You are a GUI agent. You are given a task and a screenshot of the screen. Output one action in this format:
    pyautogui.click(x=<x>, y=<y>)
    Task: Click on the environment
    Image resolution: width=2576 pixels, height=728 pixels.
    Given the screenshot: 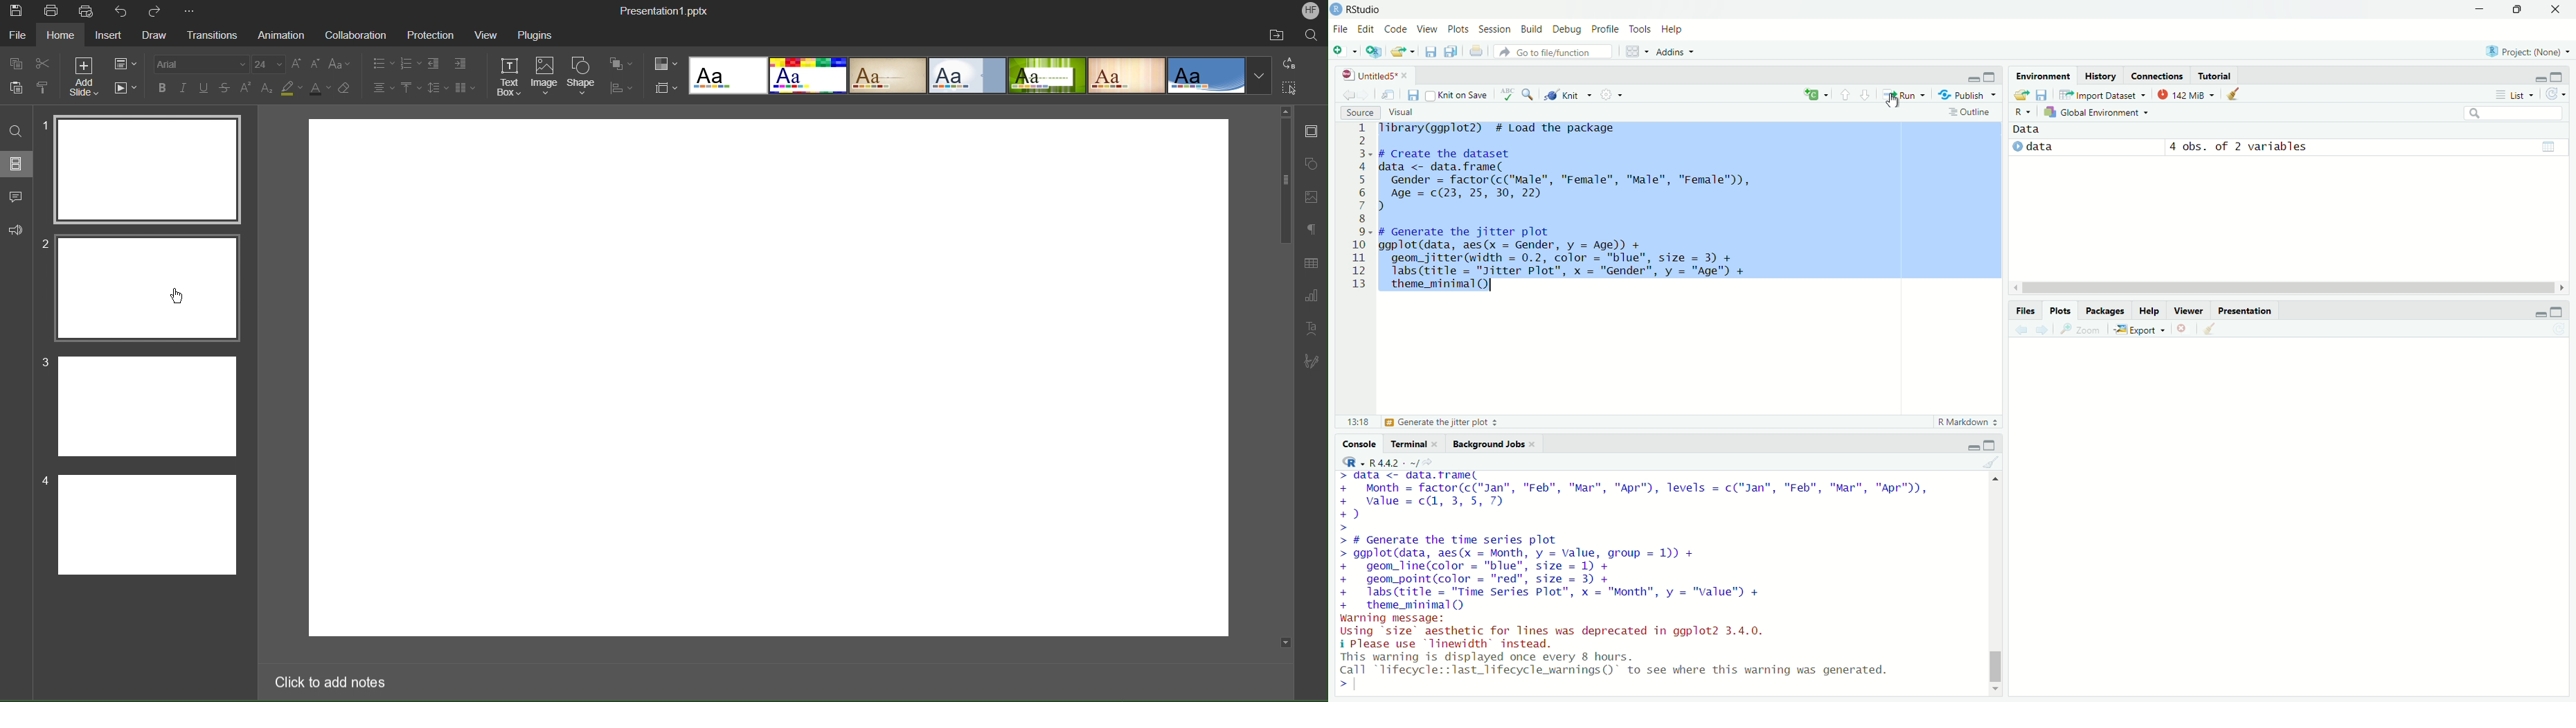 What is the action you would take?
    pyautogui.click(x=2044, y=75)
    